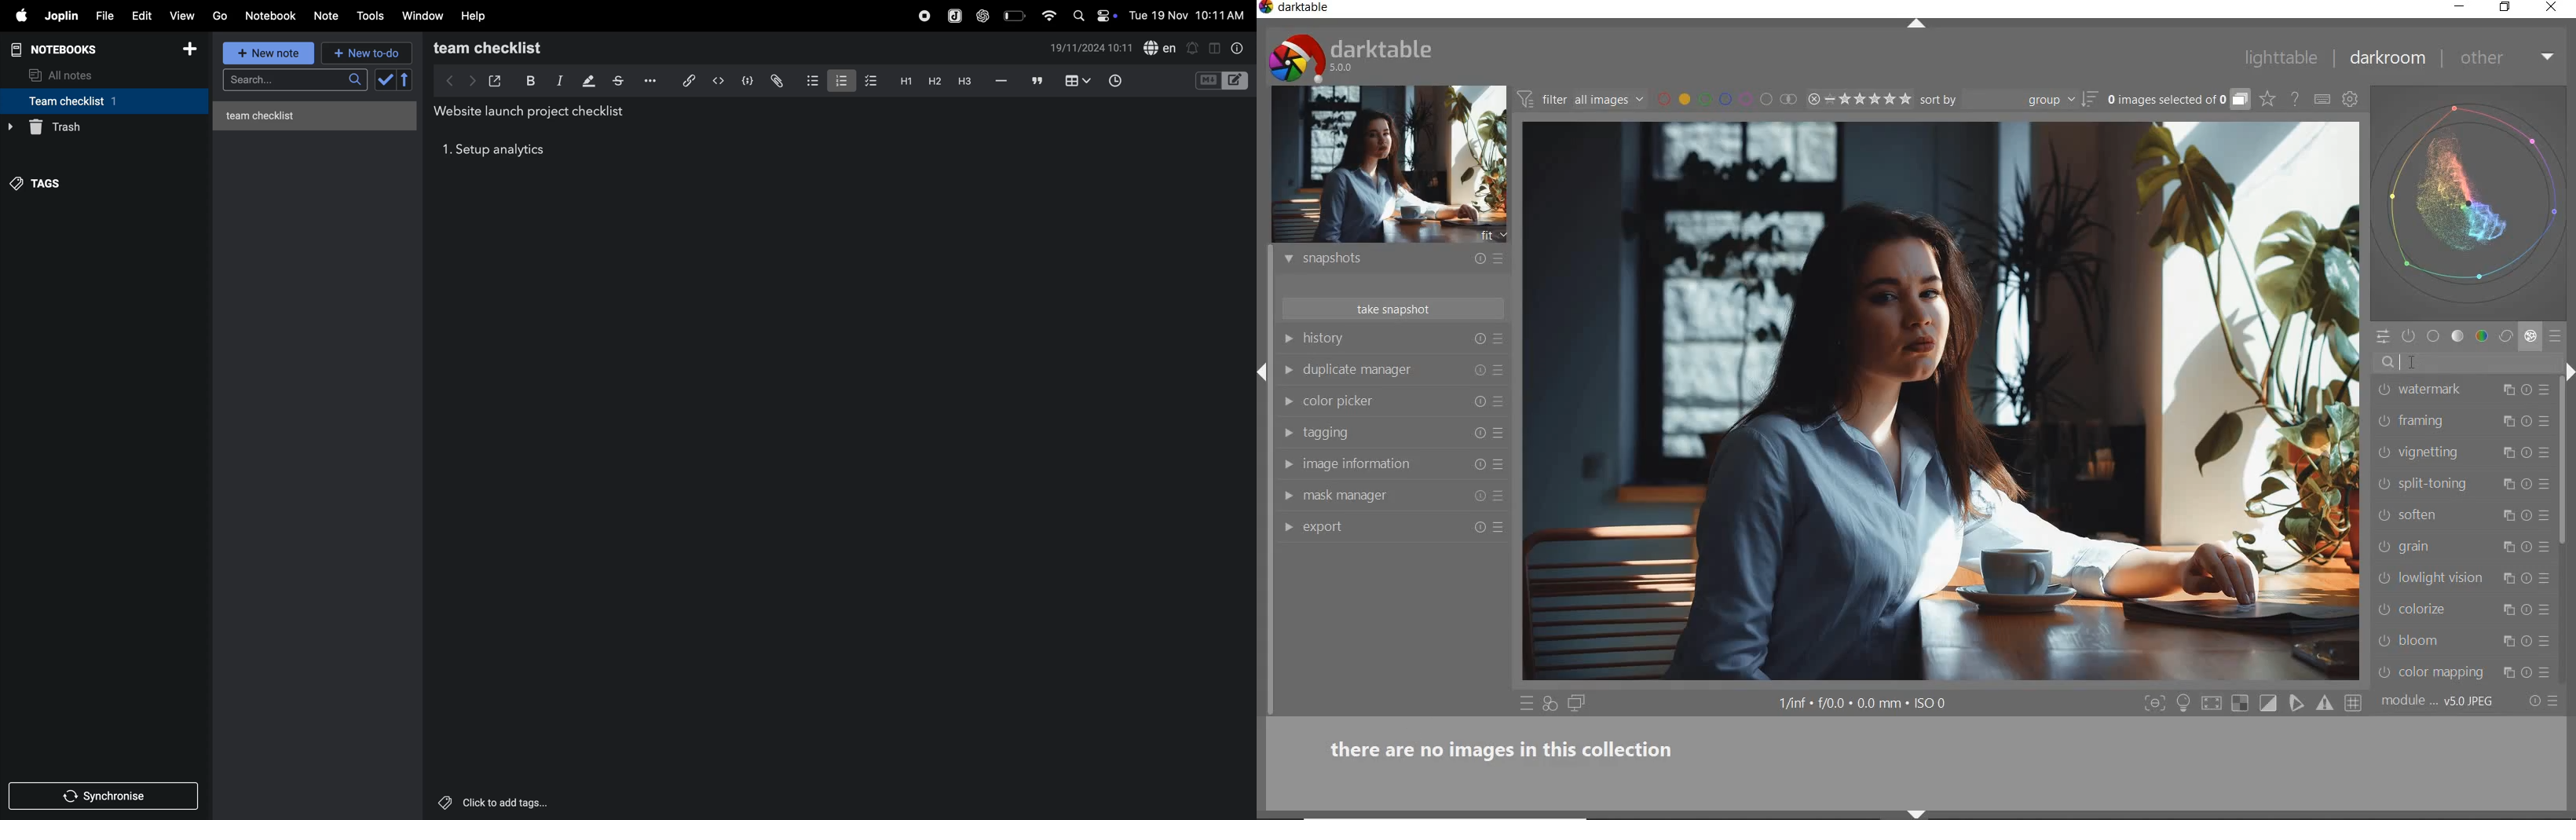 Image resolution: width=2576 pixels, height=840 pixels. Describe the element at coordinates (2557, 337) in the screenshot. I see `presets` at that location.